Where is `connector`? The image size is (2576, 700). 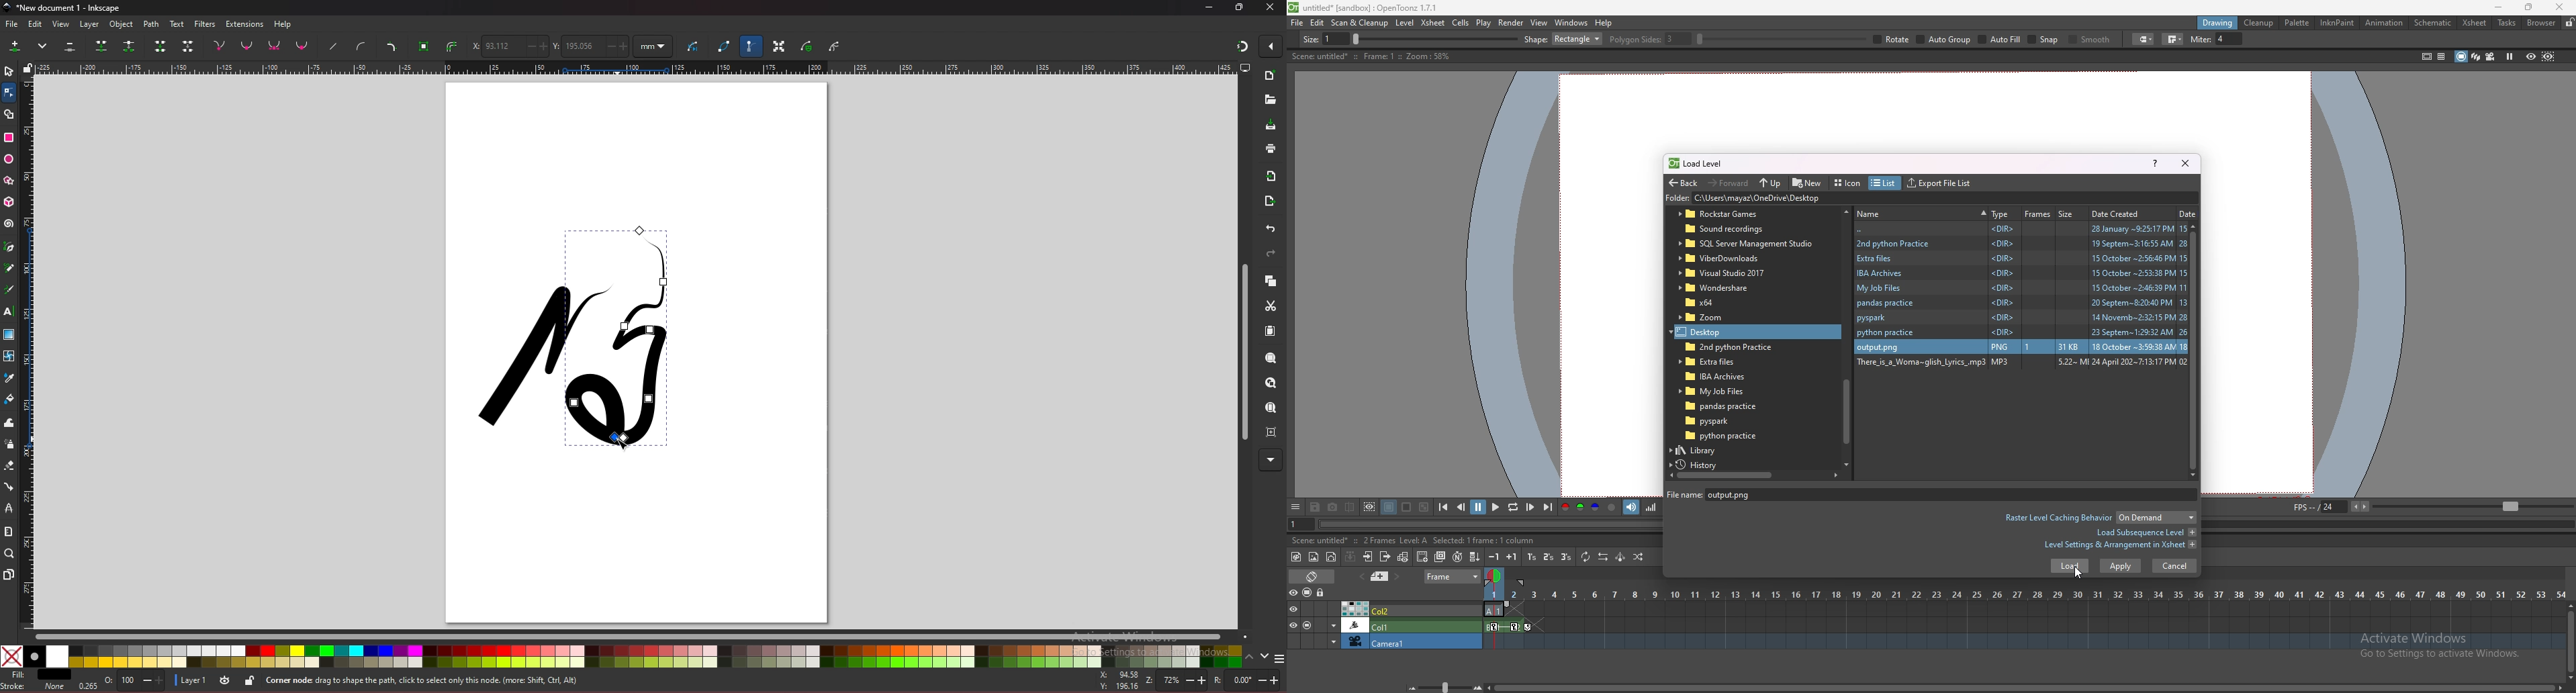
connector is located at coordinates (9, 487).